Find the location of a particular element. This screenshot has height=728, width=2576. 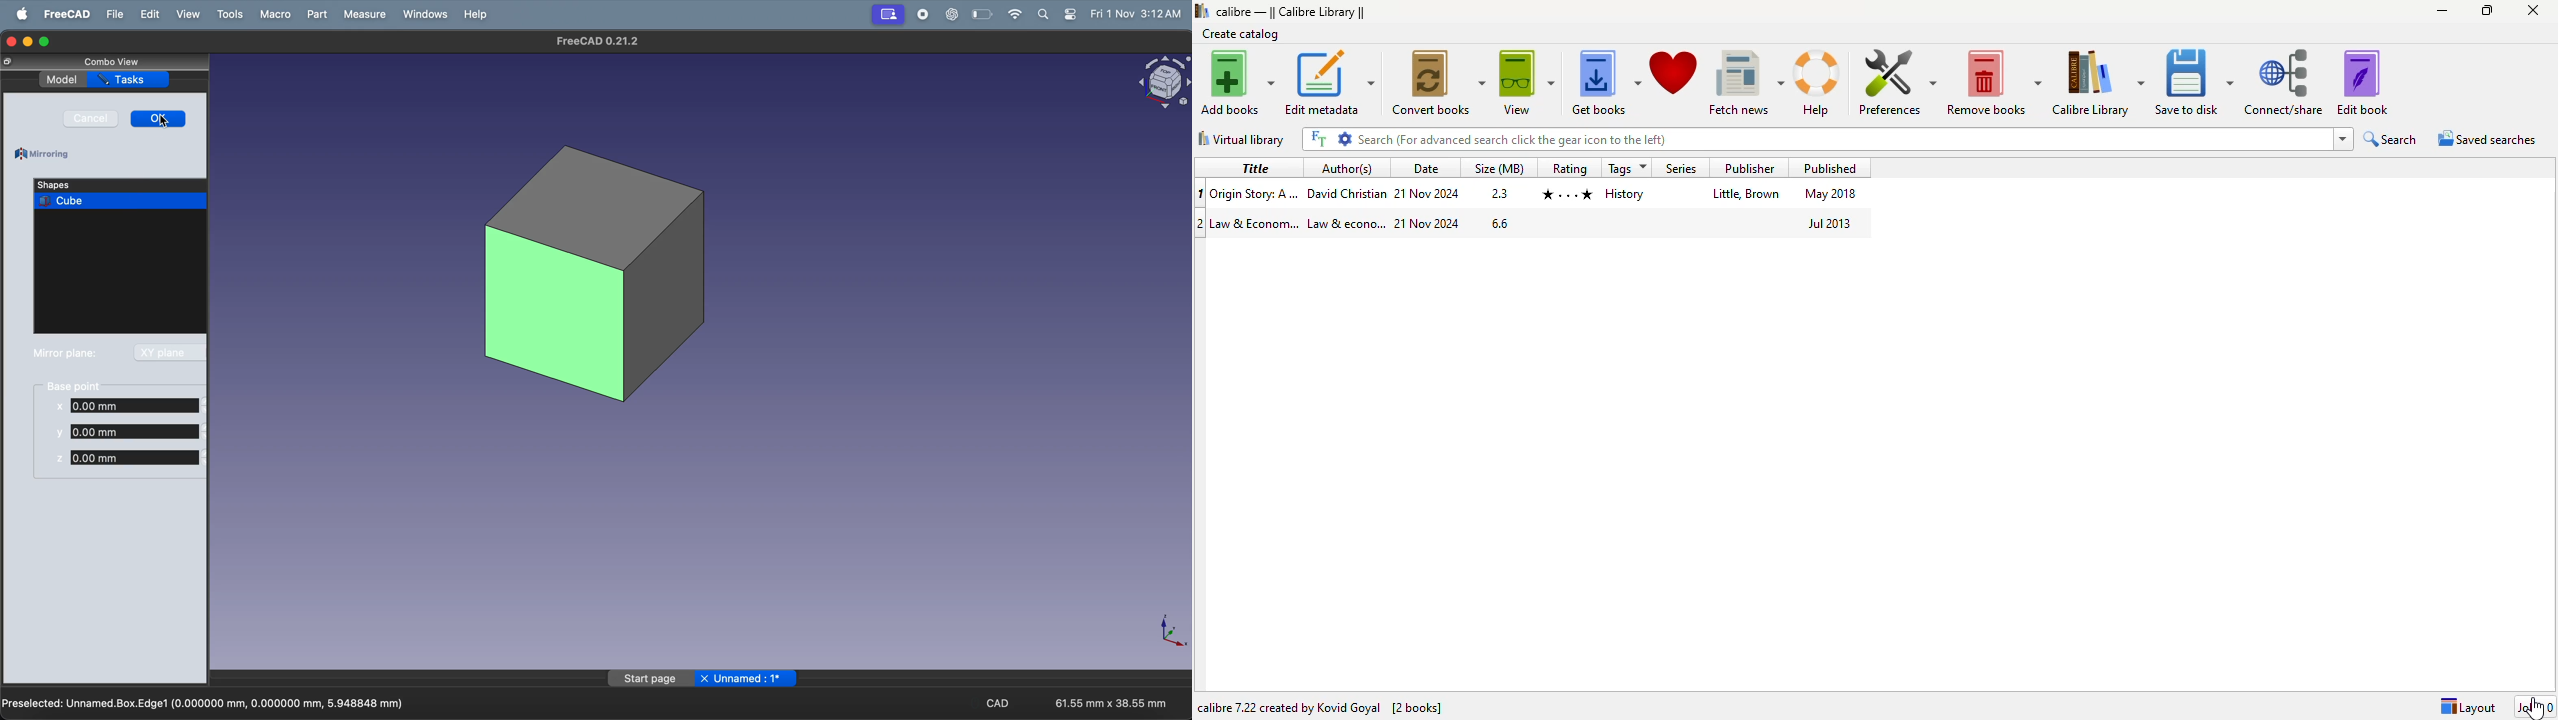

get books is located at coordinates (1604, 82).